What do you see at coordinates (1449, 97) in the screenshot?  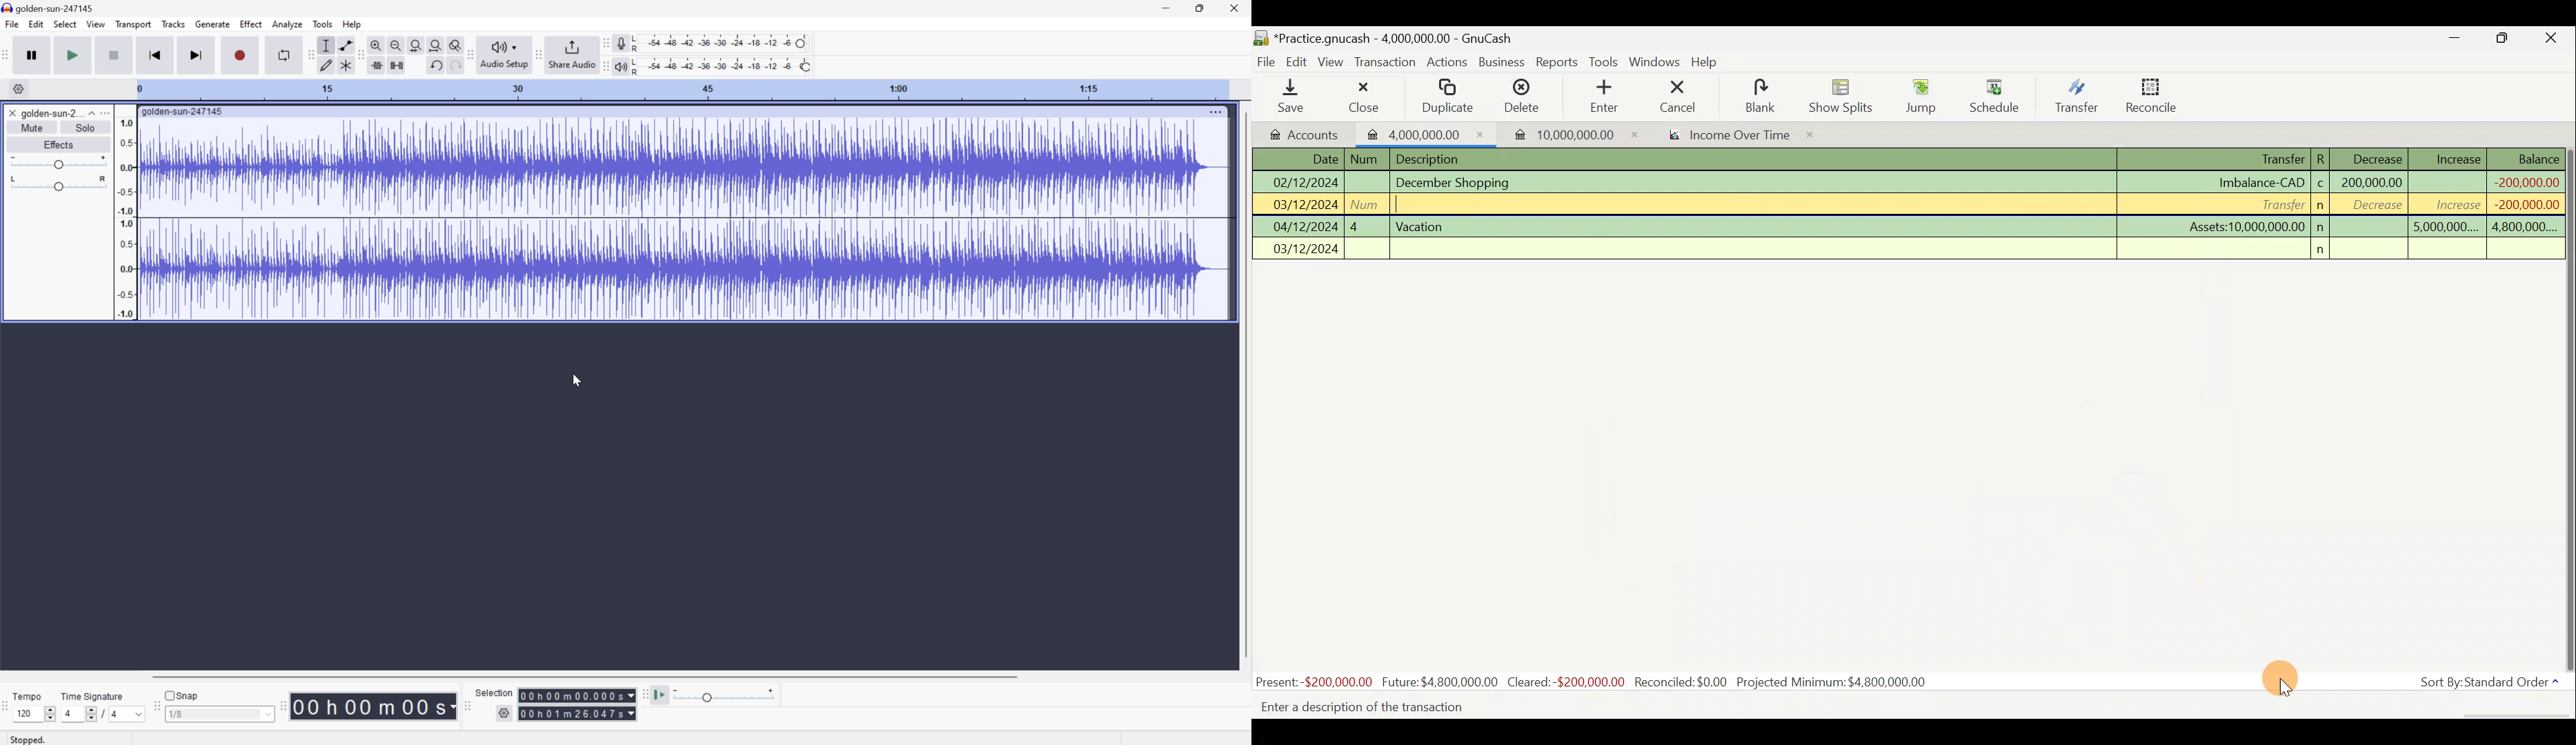 I see `Duplicate` at bounding box center [1449, 97].